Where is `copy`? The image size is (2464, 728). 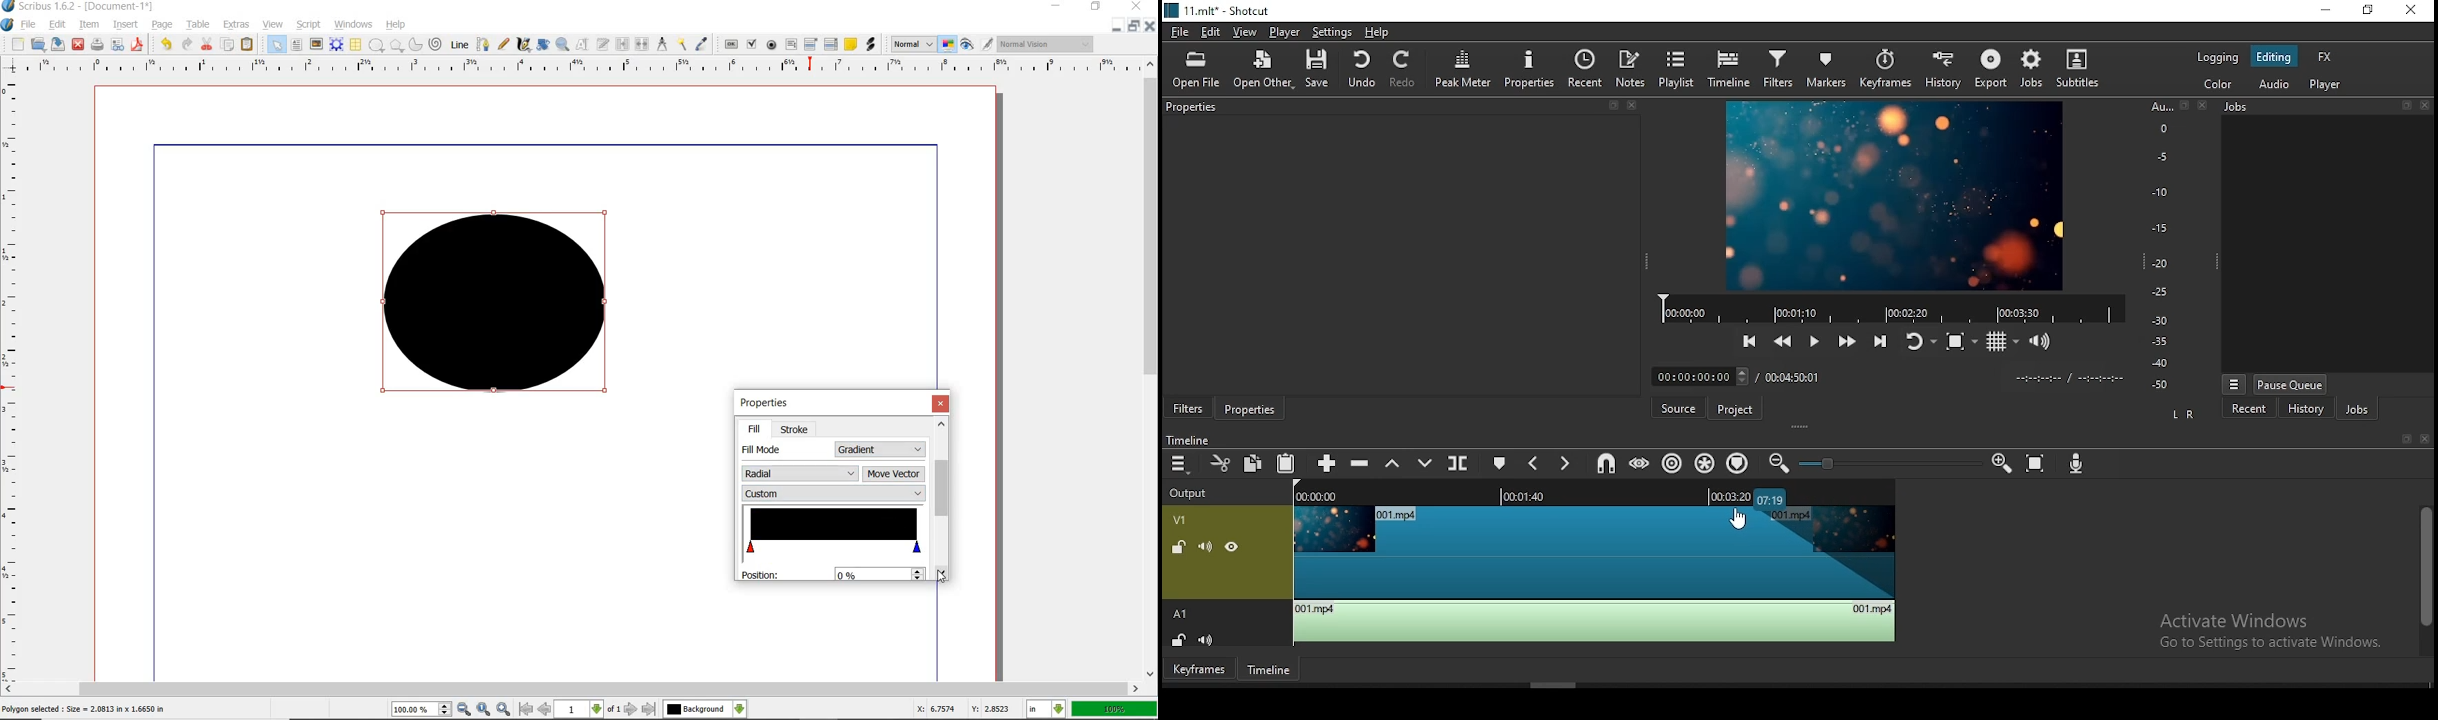
copy is located at coordinates (1254, 465).